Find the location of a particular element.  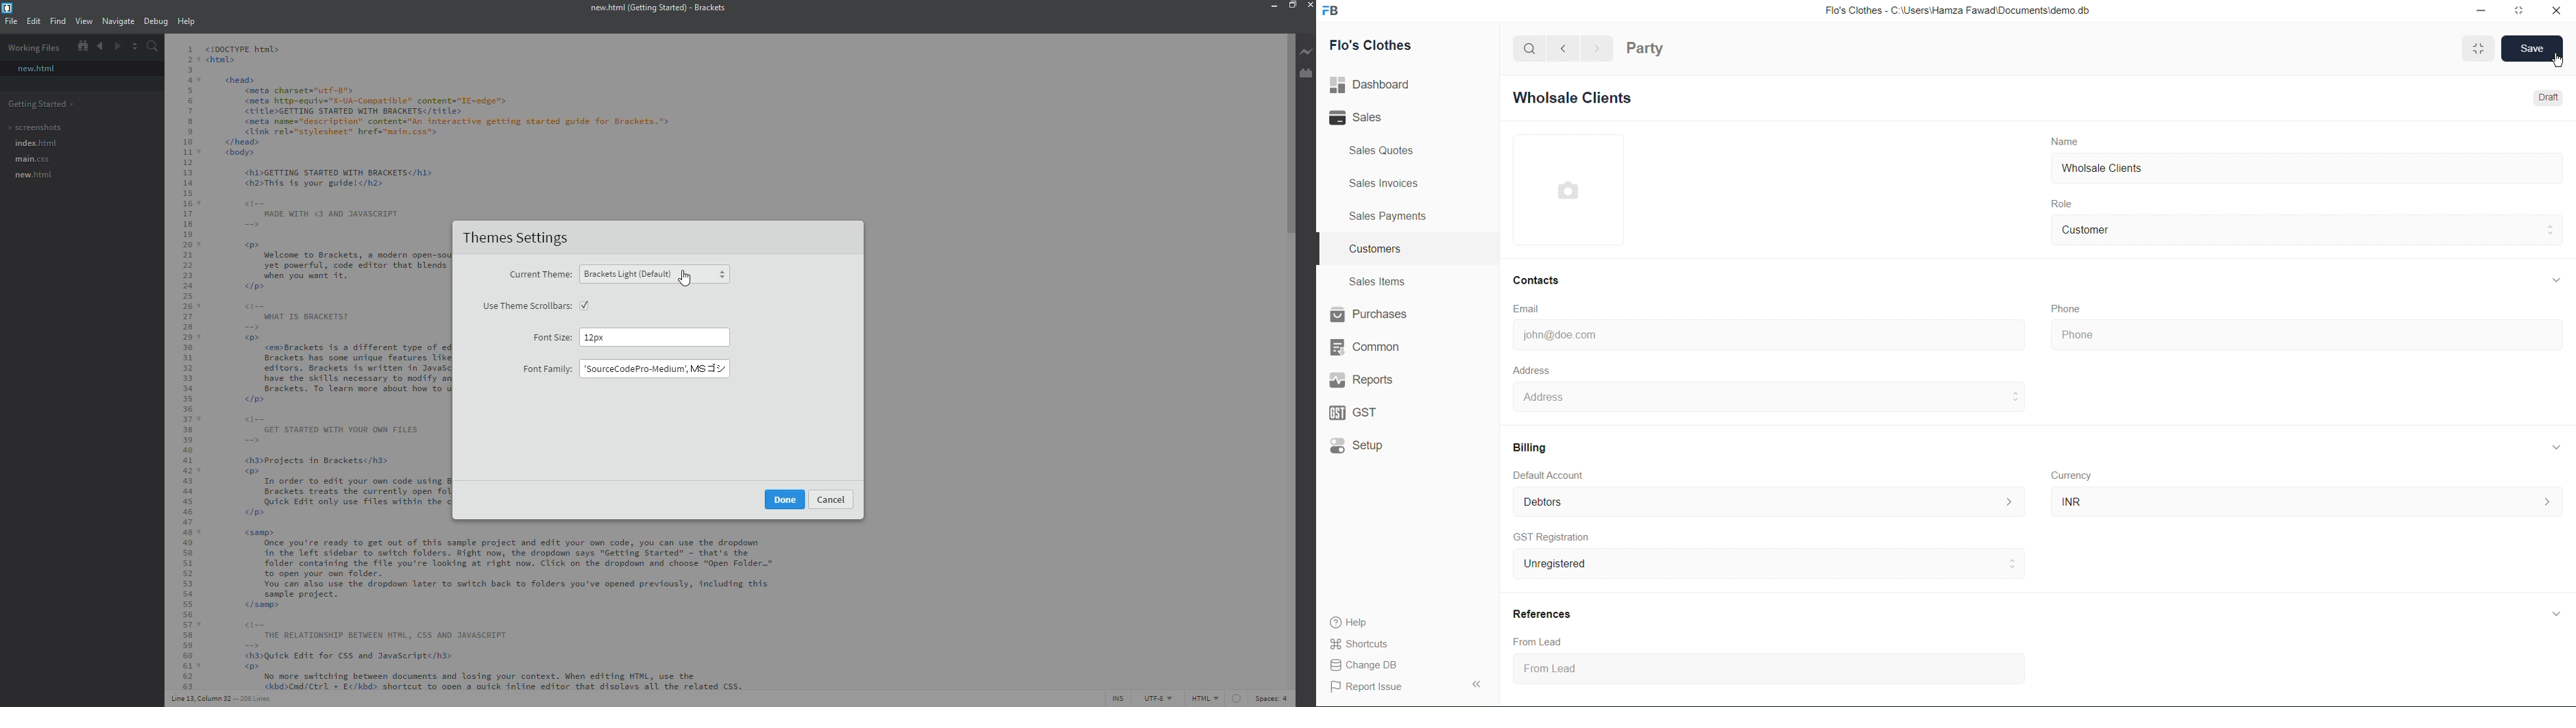

size is located at coordinates (613, 336).